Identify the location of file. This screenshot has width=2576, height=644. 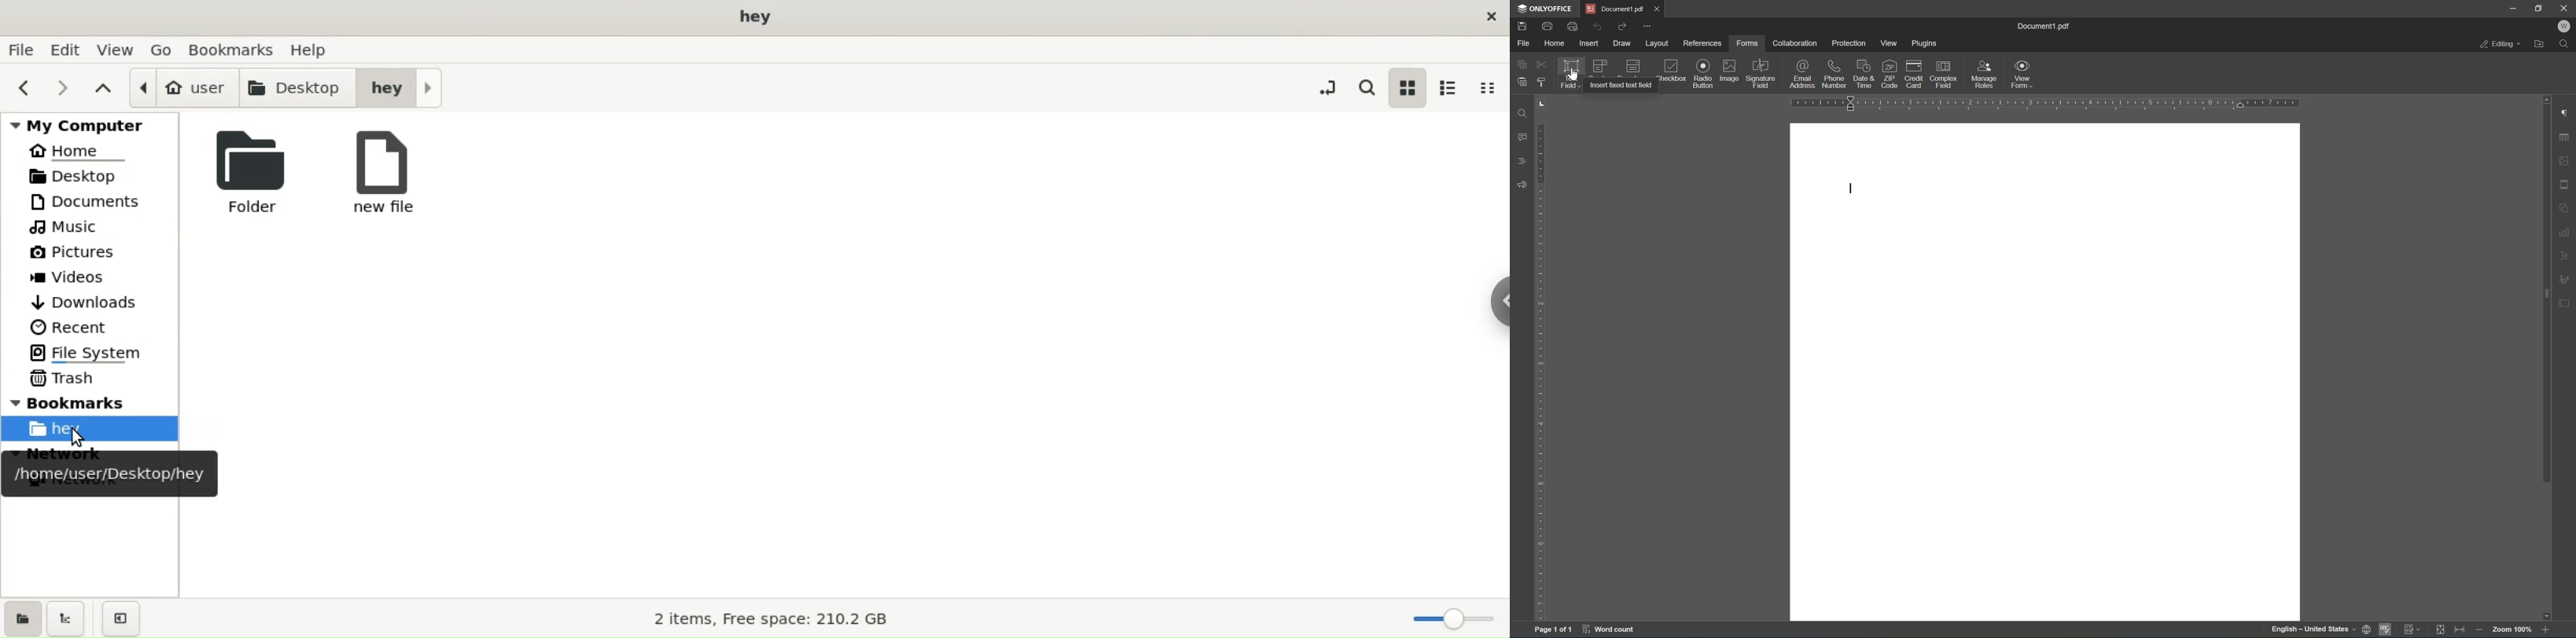
(1523, 43).